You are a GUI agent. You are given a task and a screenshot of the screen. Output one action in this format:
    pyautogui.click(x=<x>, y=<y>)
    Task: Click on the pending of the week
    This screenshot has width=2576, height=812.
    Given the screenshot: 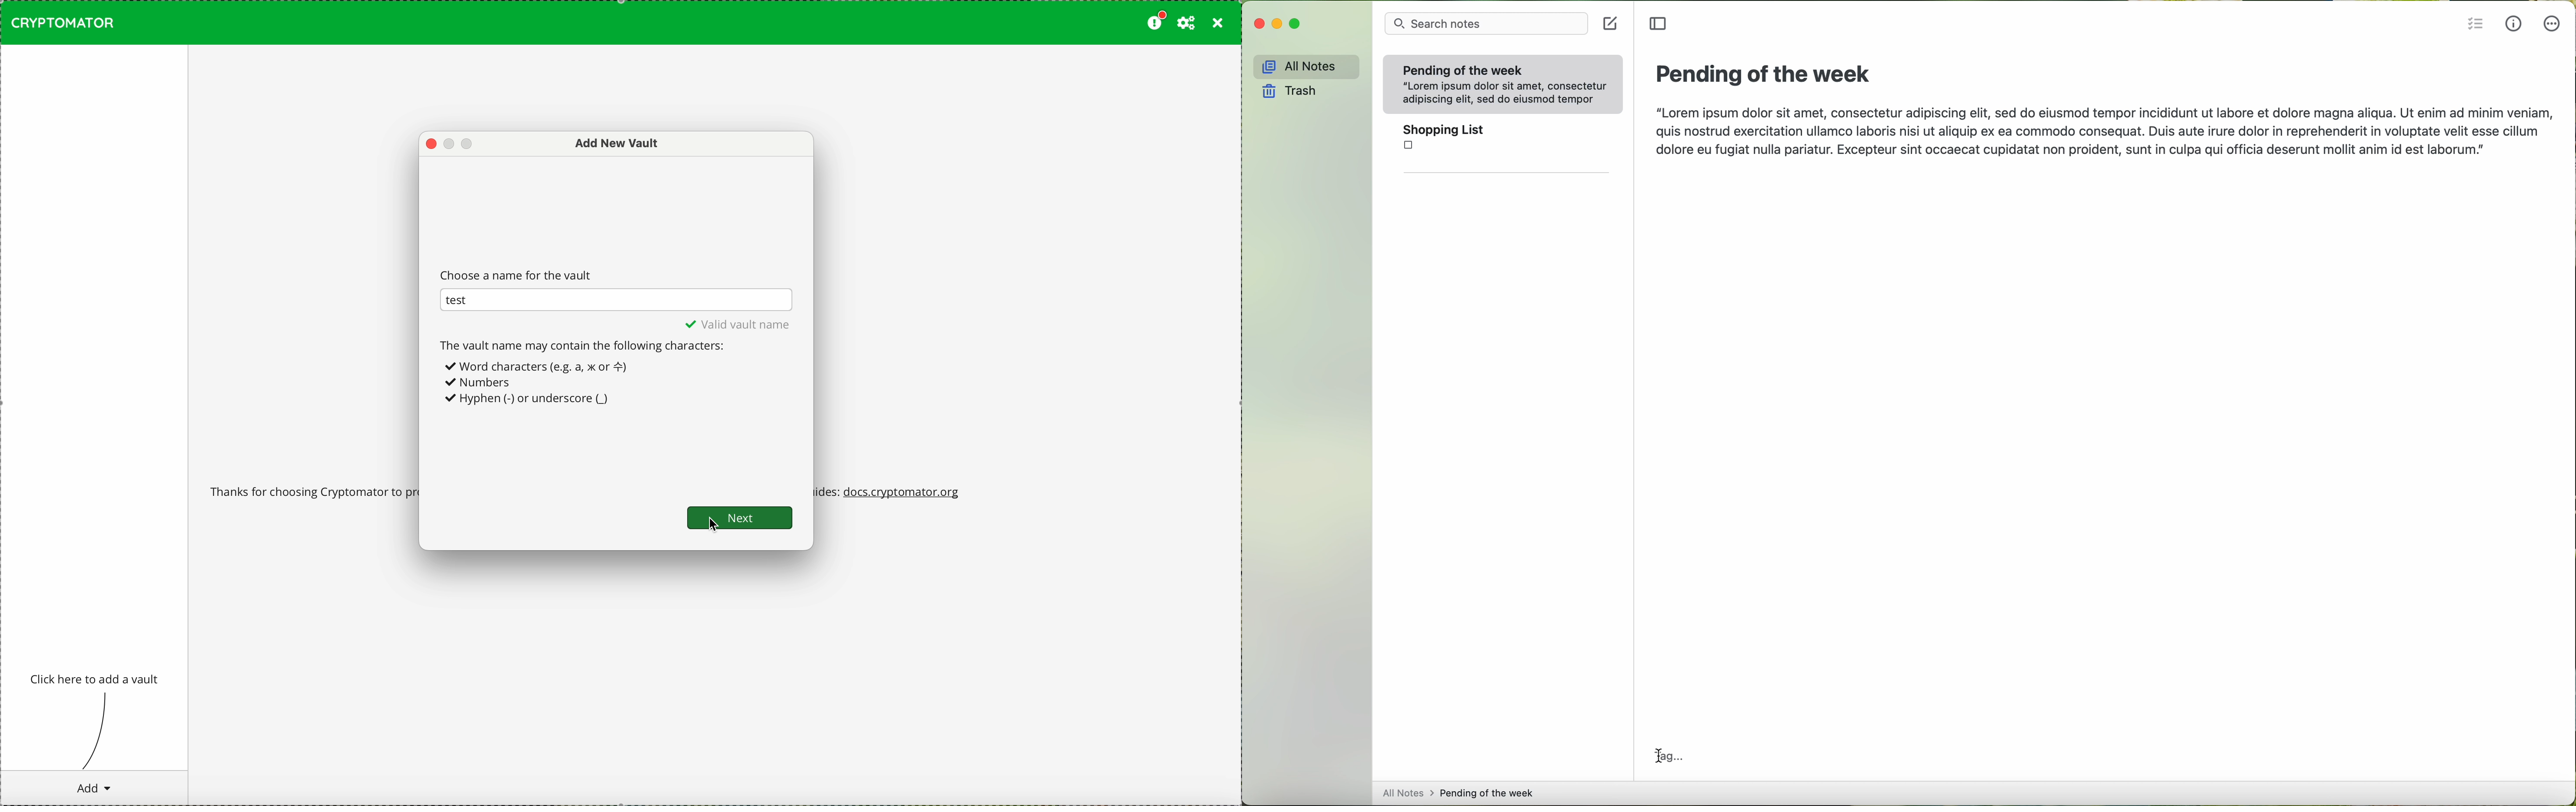 What is the action you would take?
    pyautogui.click(x=1762, y=75)
    